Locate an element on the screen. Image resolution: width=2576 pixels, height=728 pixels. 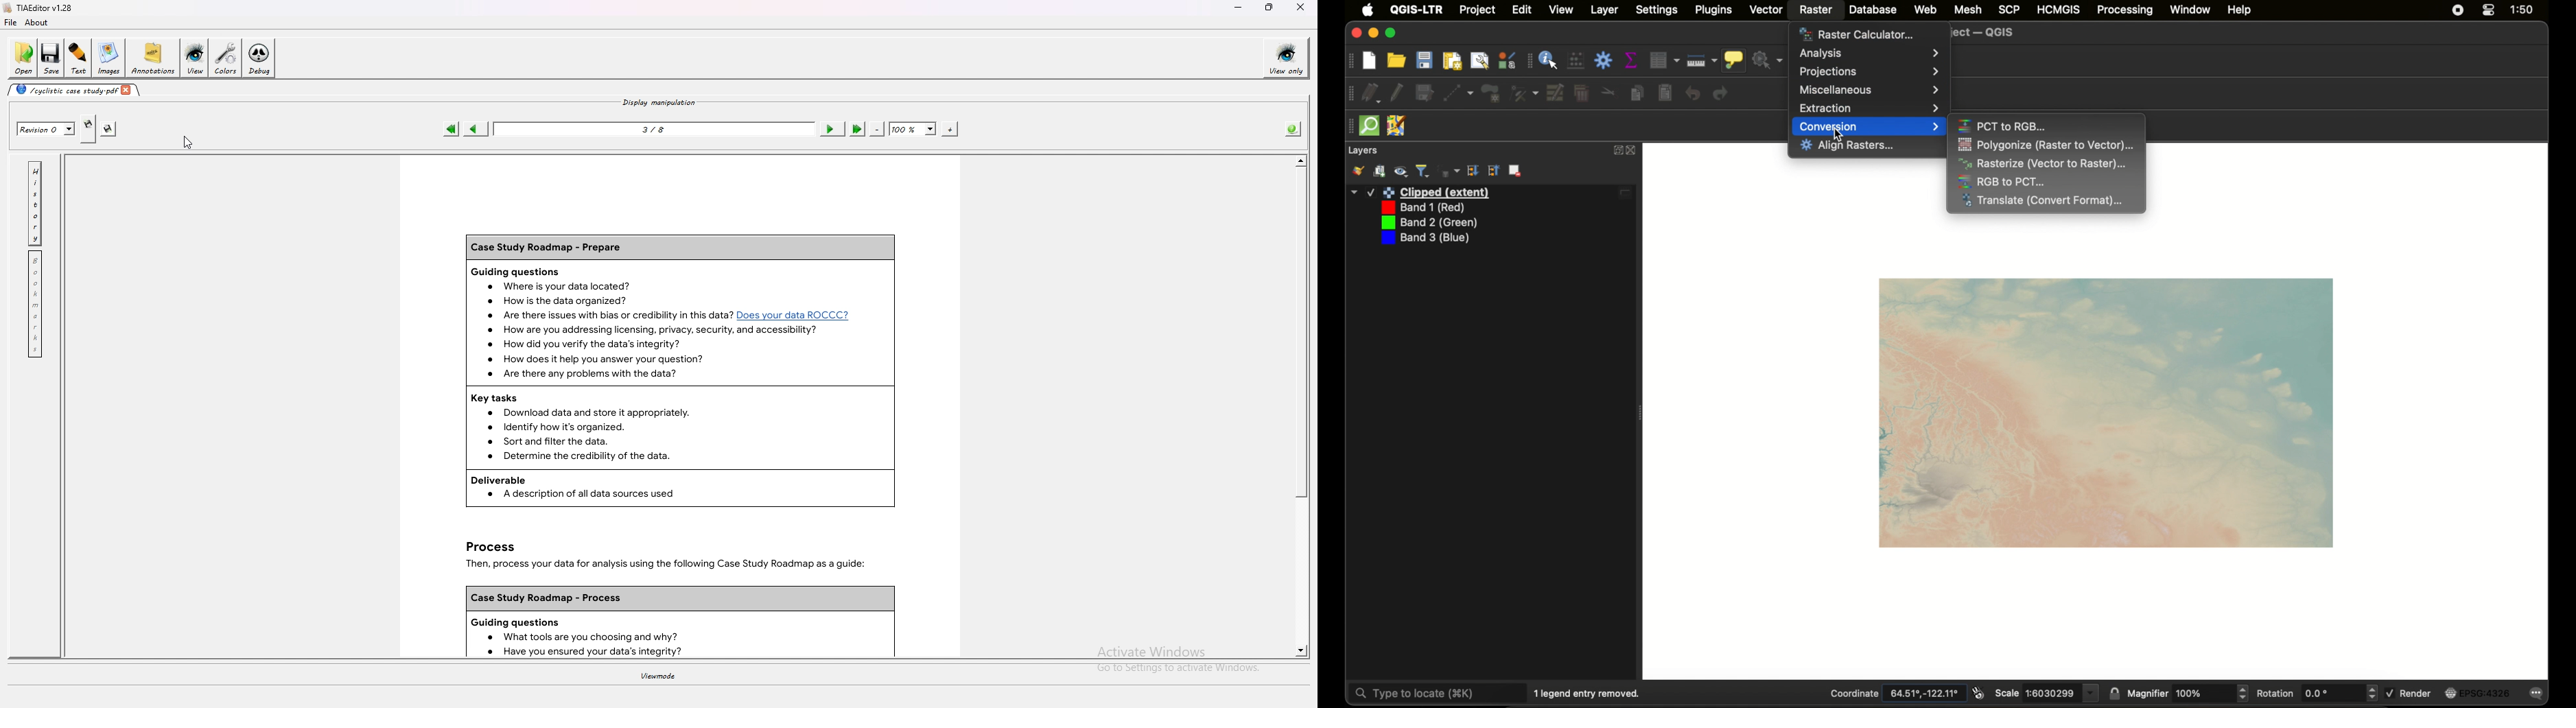
rgb to pct is located at coordinates (2003, 182).